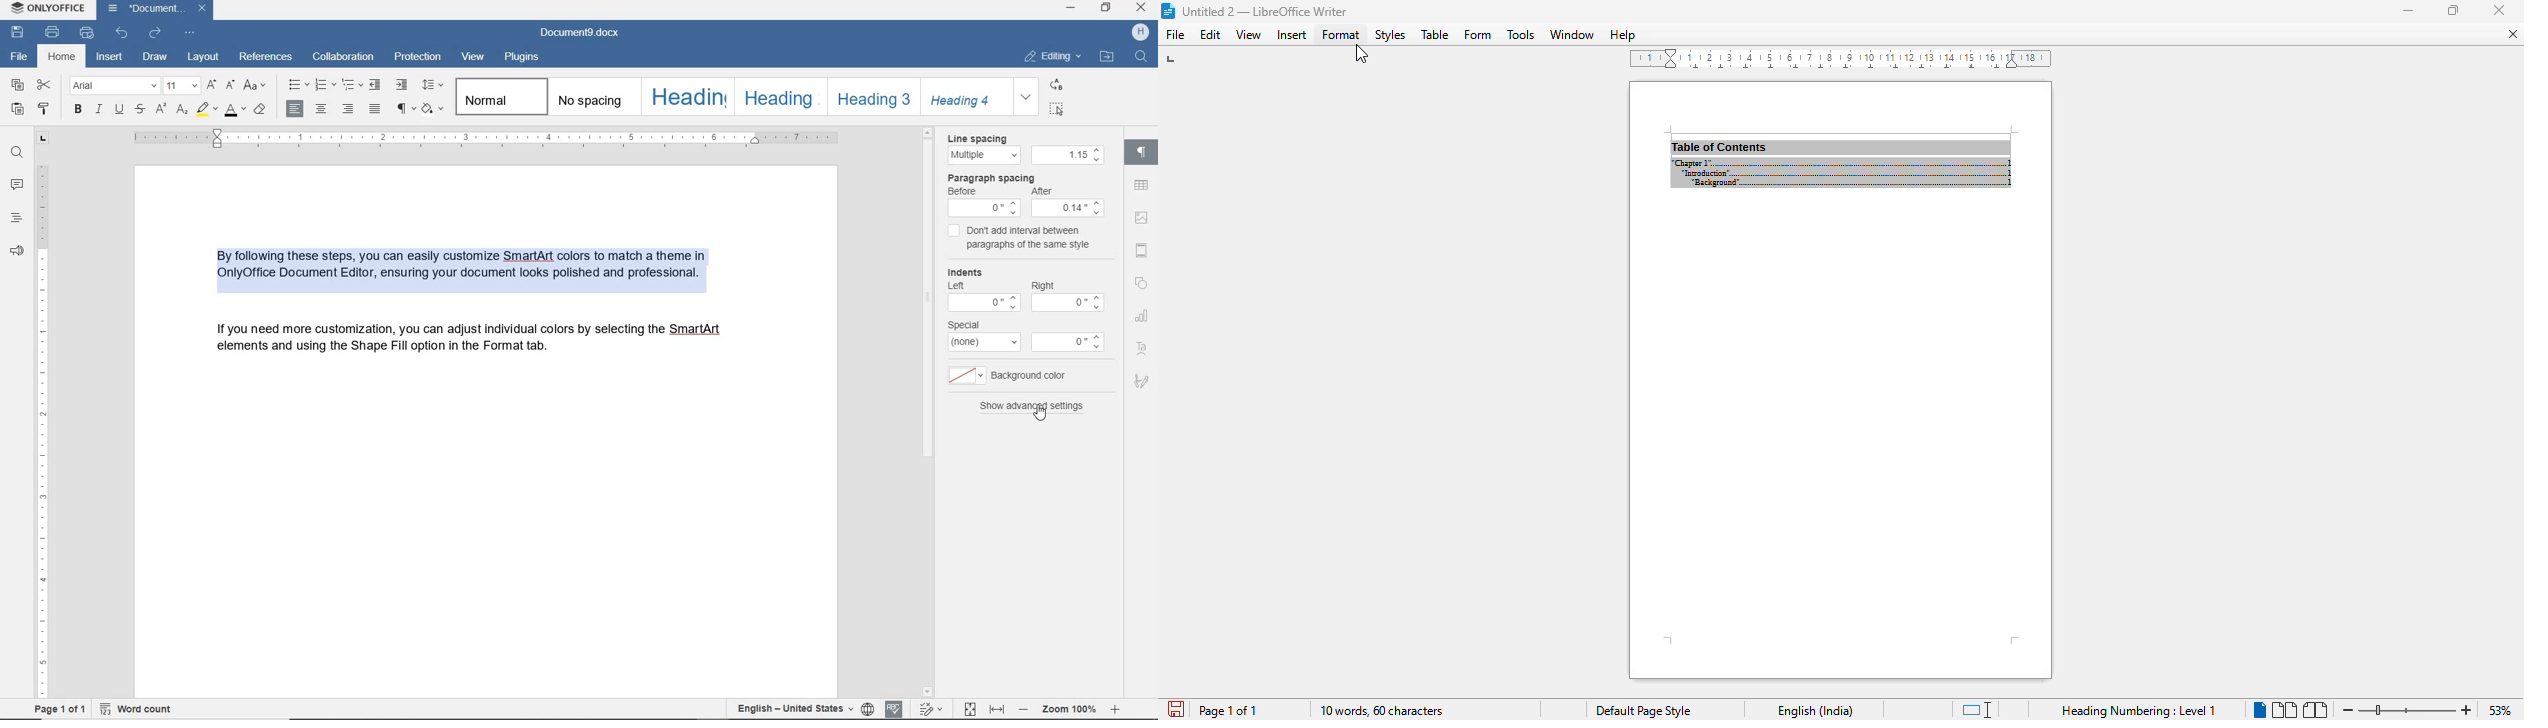 This screenshot has width=2548, height=728. Describe the element at coordinates (17, 152) in the screenshot. I see `find` at that location.